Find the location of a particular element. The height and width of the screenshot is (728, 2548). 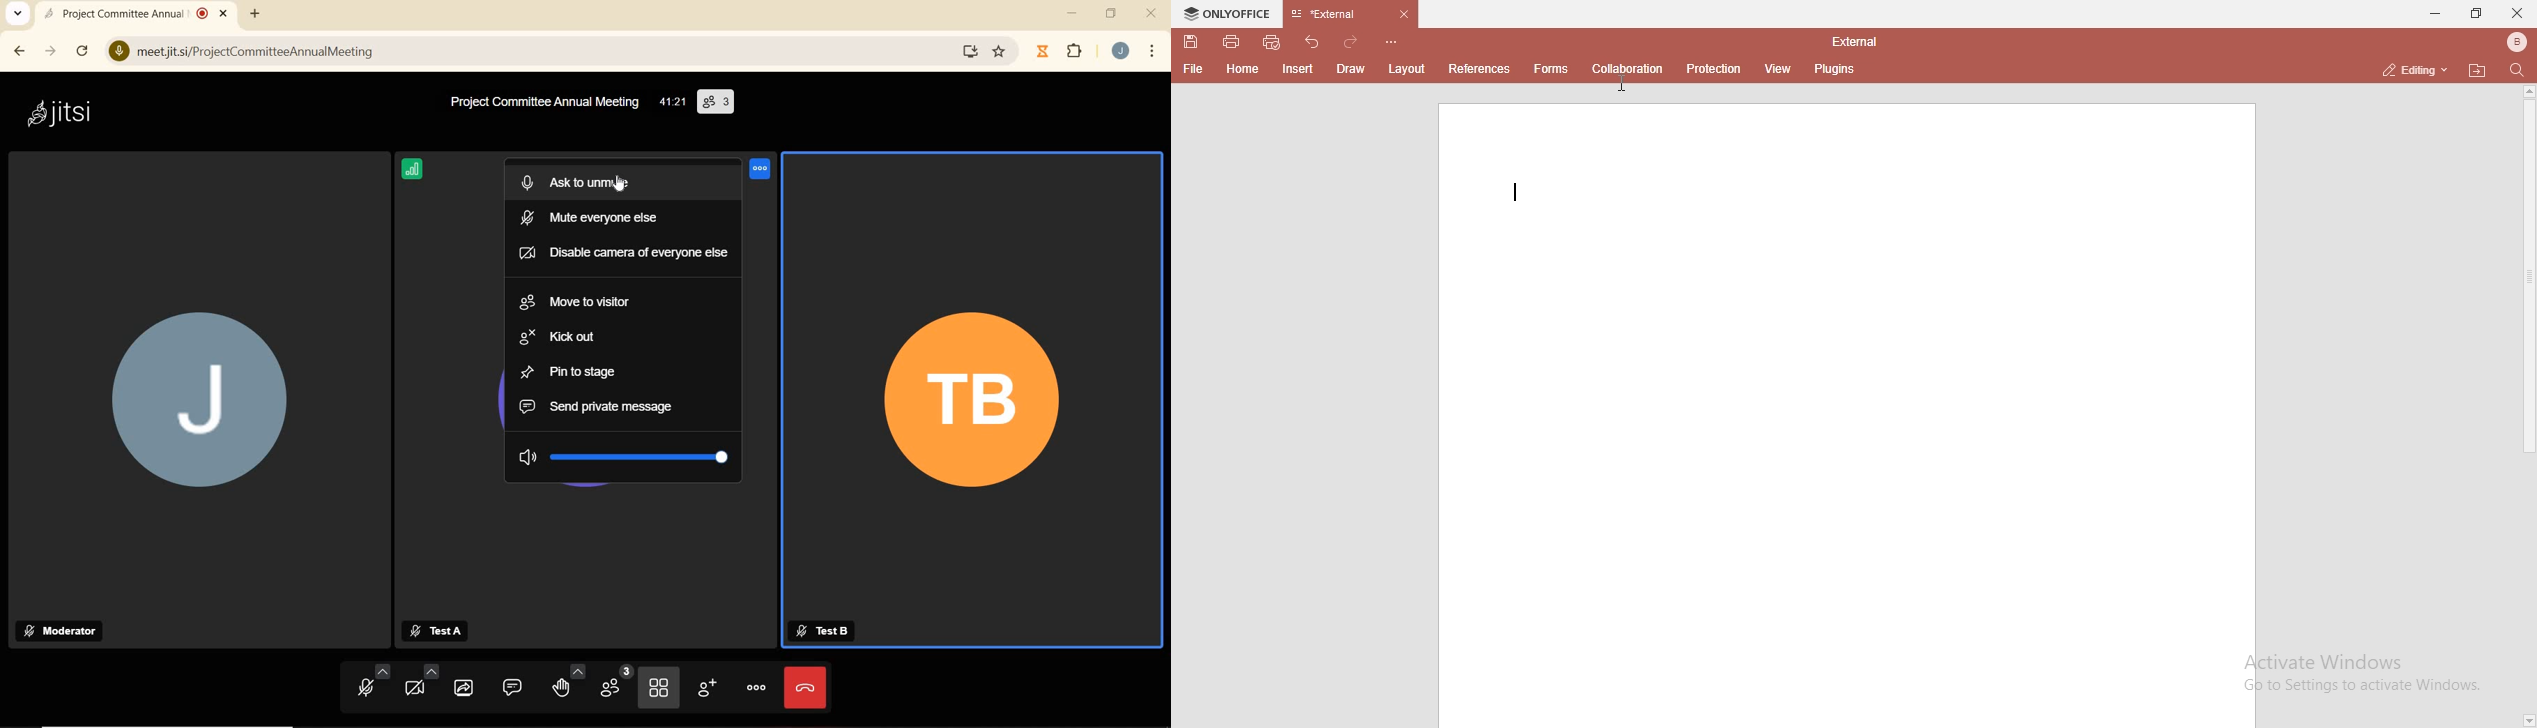

blank page is located at coordinates (1845, 413).